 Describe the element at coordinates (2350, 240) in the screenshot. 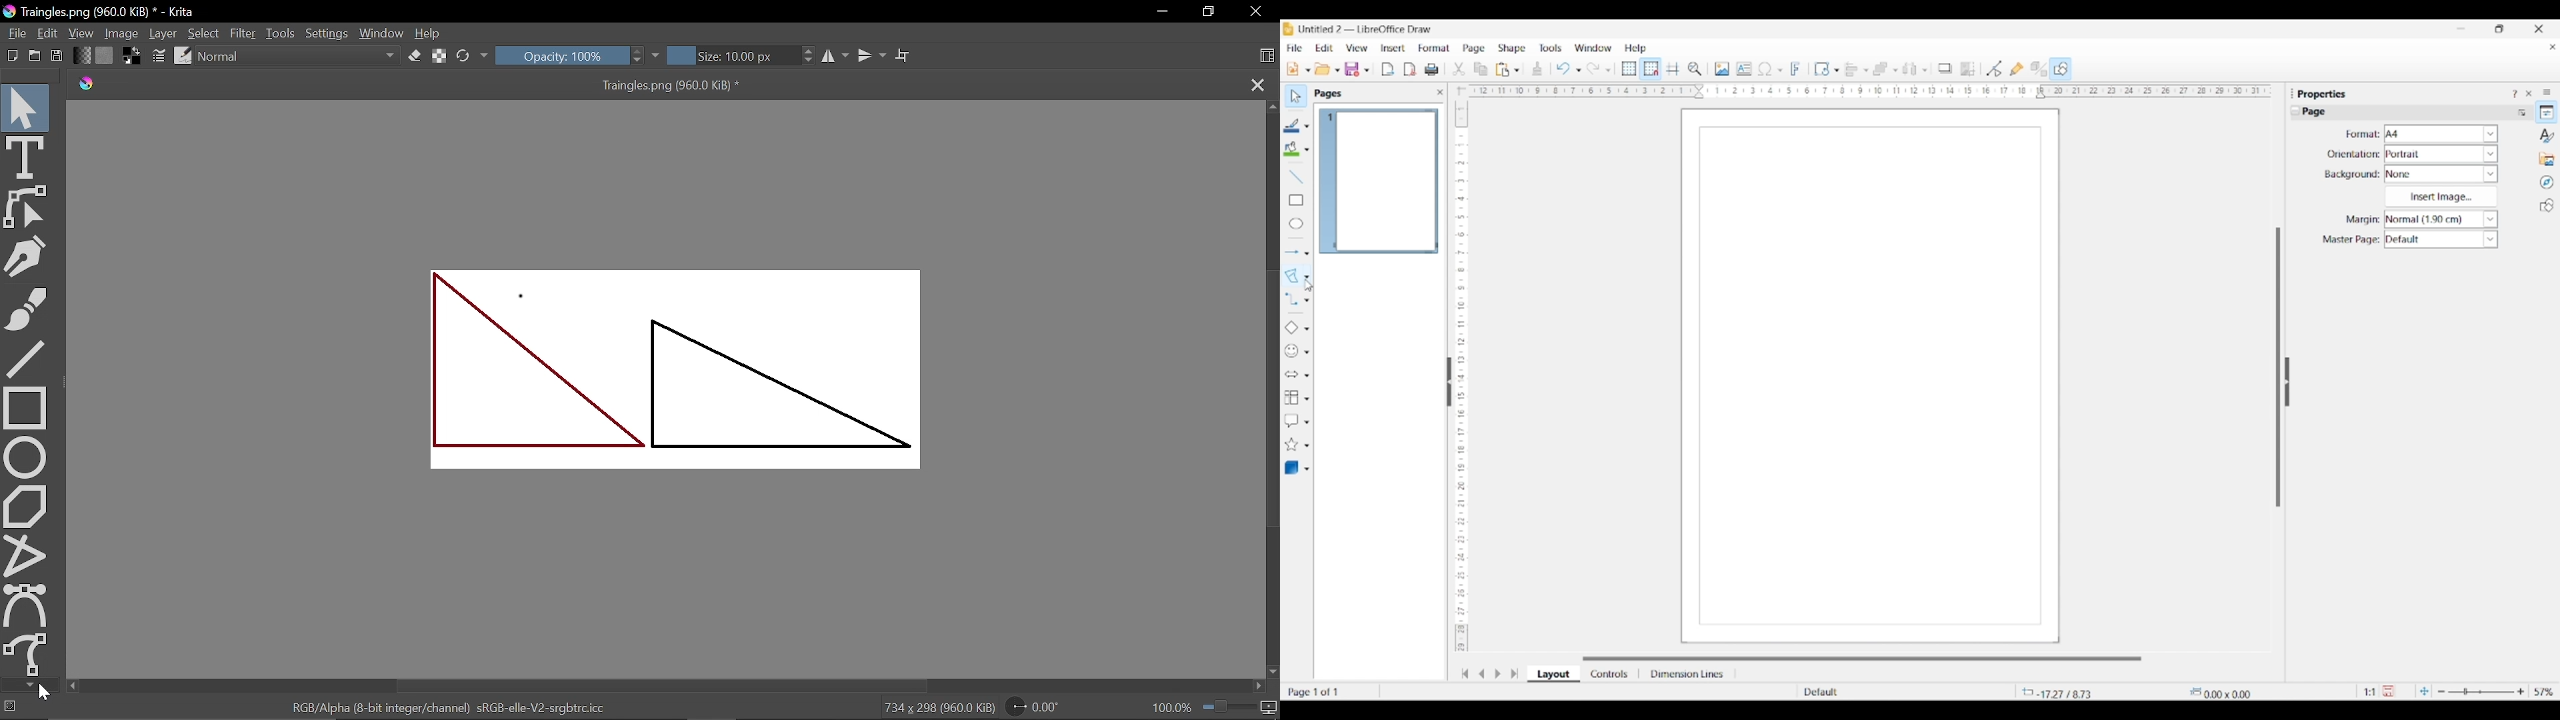

I see `Indicates master page settings` at that location.